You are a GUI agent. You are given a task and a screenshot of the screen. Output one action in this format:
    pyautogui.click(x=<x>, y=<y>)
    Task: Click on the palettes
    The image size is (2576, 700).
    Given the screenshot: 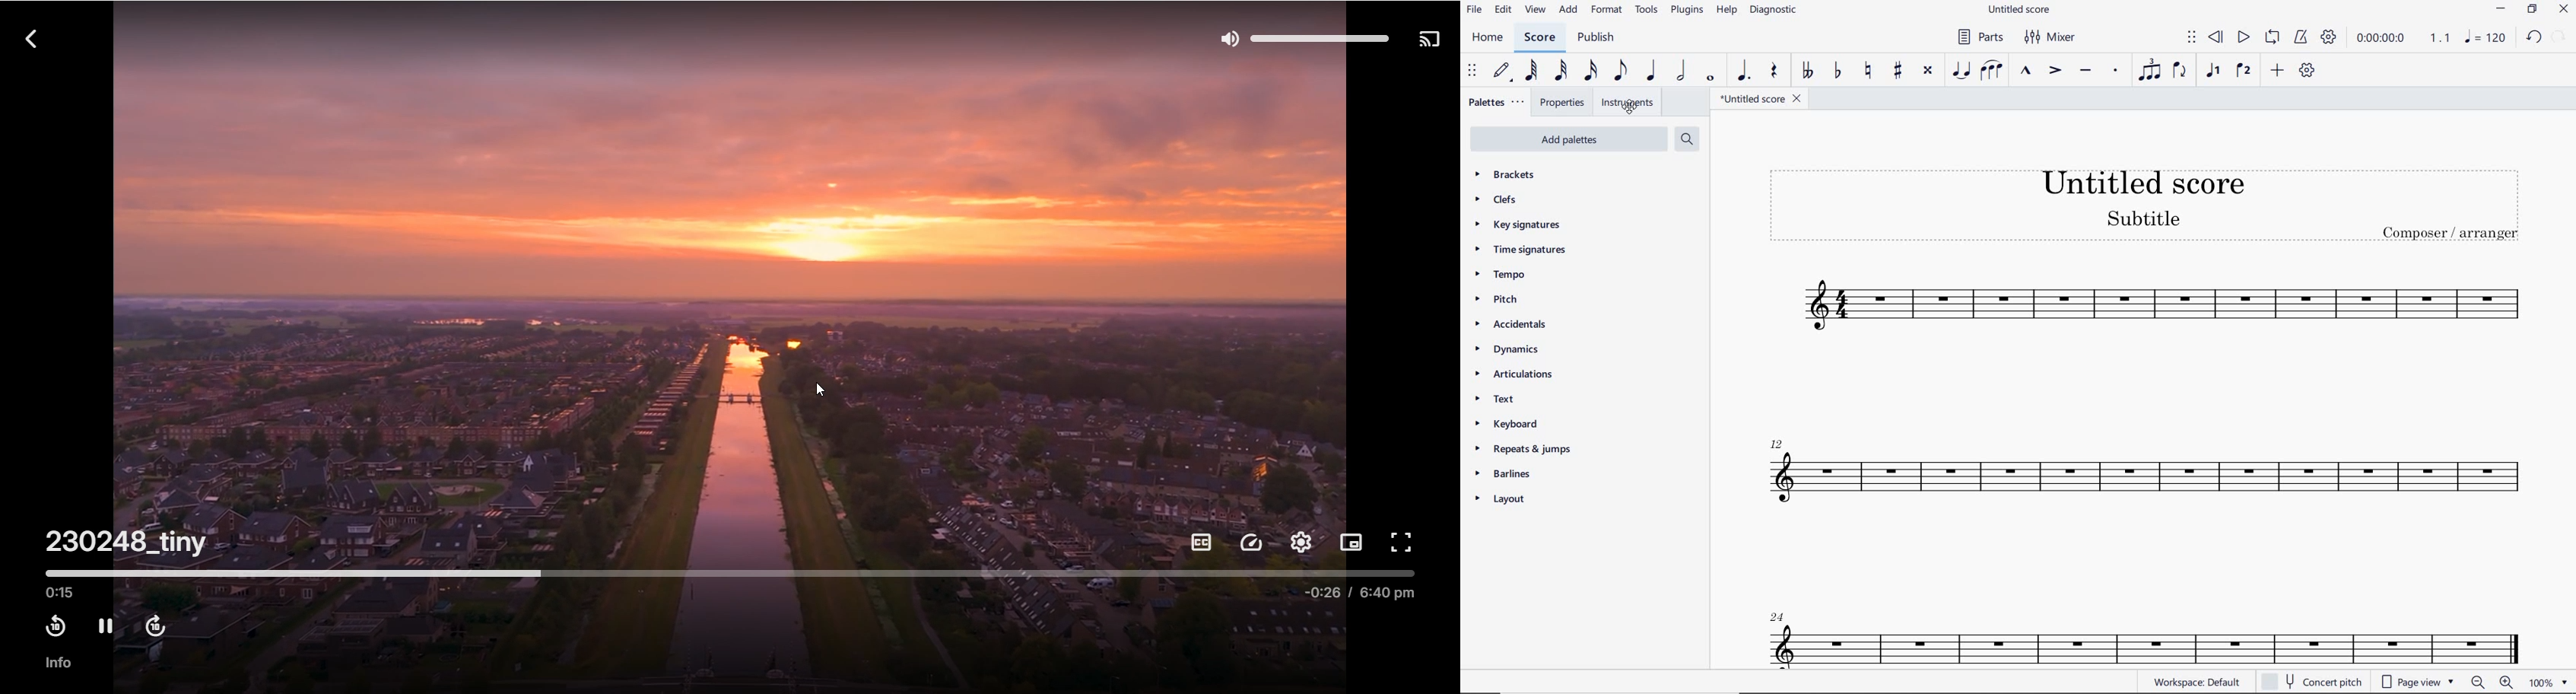 What is the action you would take?
    pyautogui.click(x=1495, y=104)
    